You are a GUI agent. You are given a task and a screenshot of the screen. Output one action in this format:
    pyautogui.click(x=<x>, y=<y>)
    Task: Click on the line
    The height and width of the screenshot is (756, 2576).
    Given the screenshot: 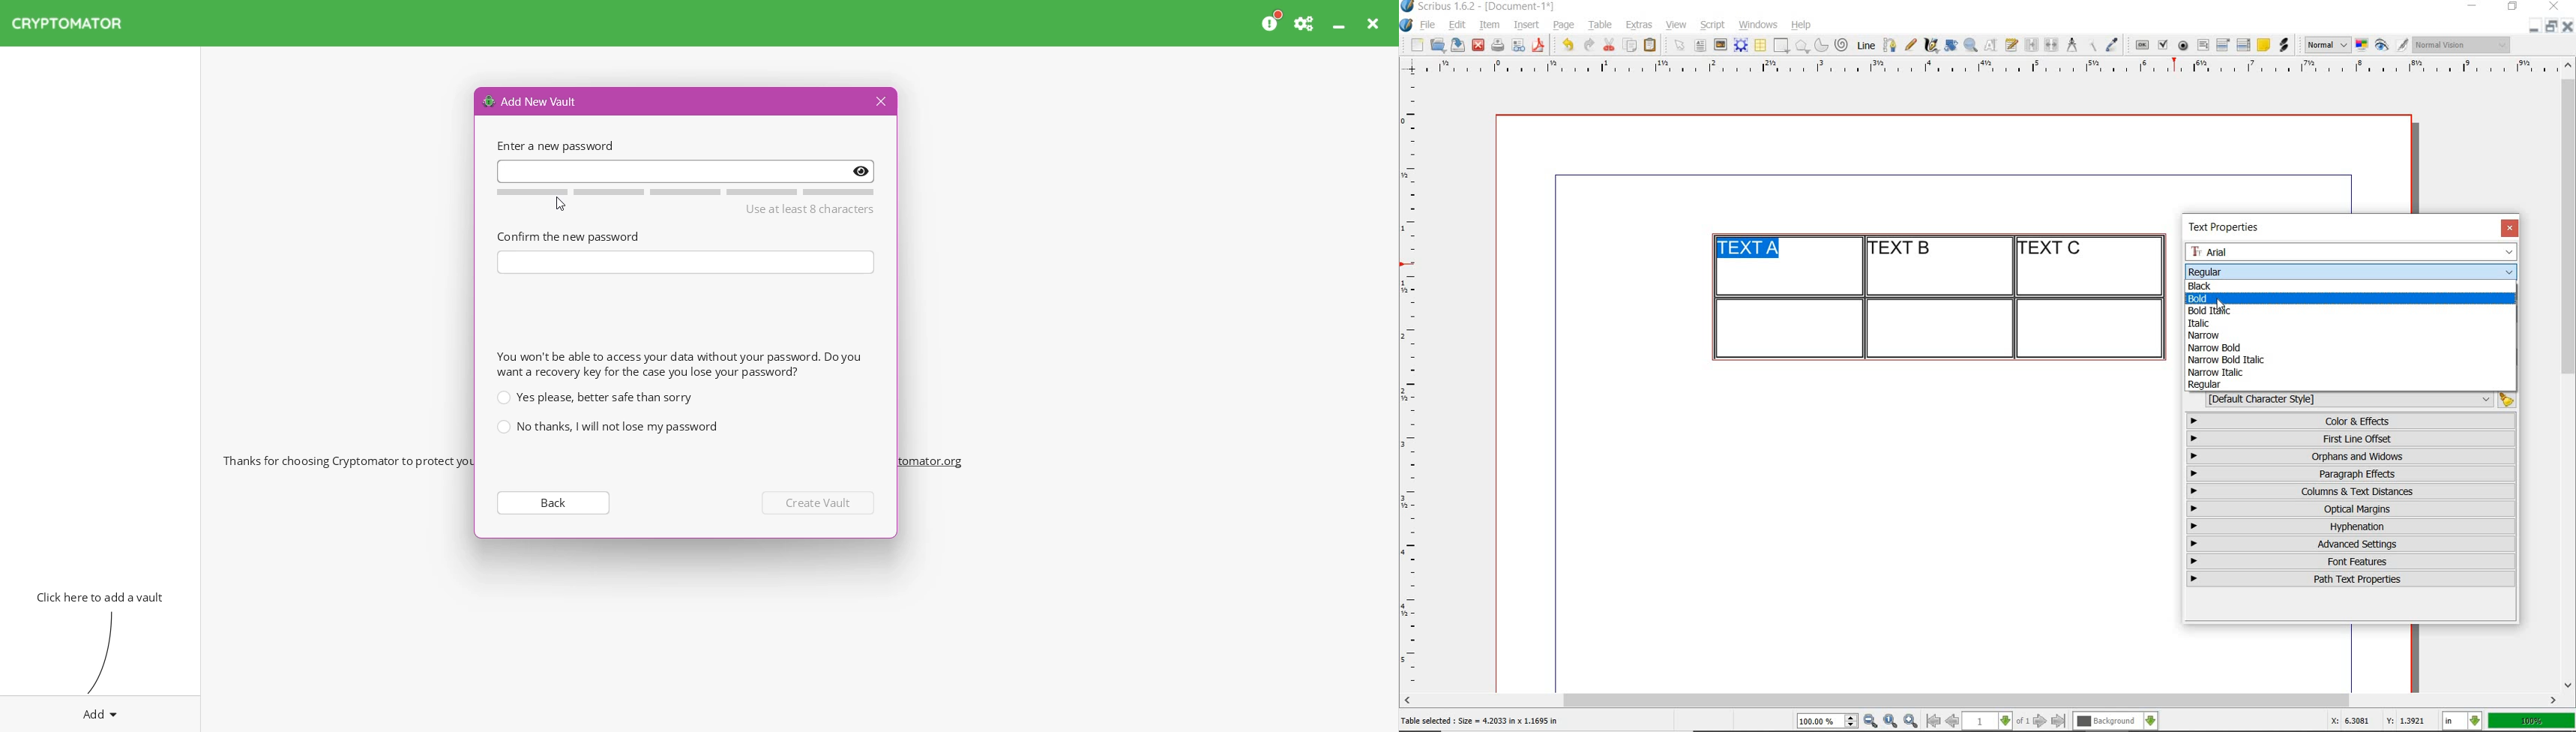 What is the action you would take?
    pyautogui.click(x=1864, y=45)
    